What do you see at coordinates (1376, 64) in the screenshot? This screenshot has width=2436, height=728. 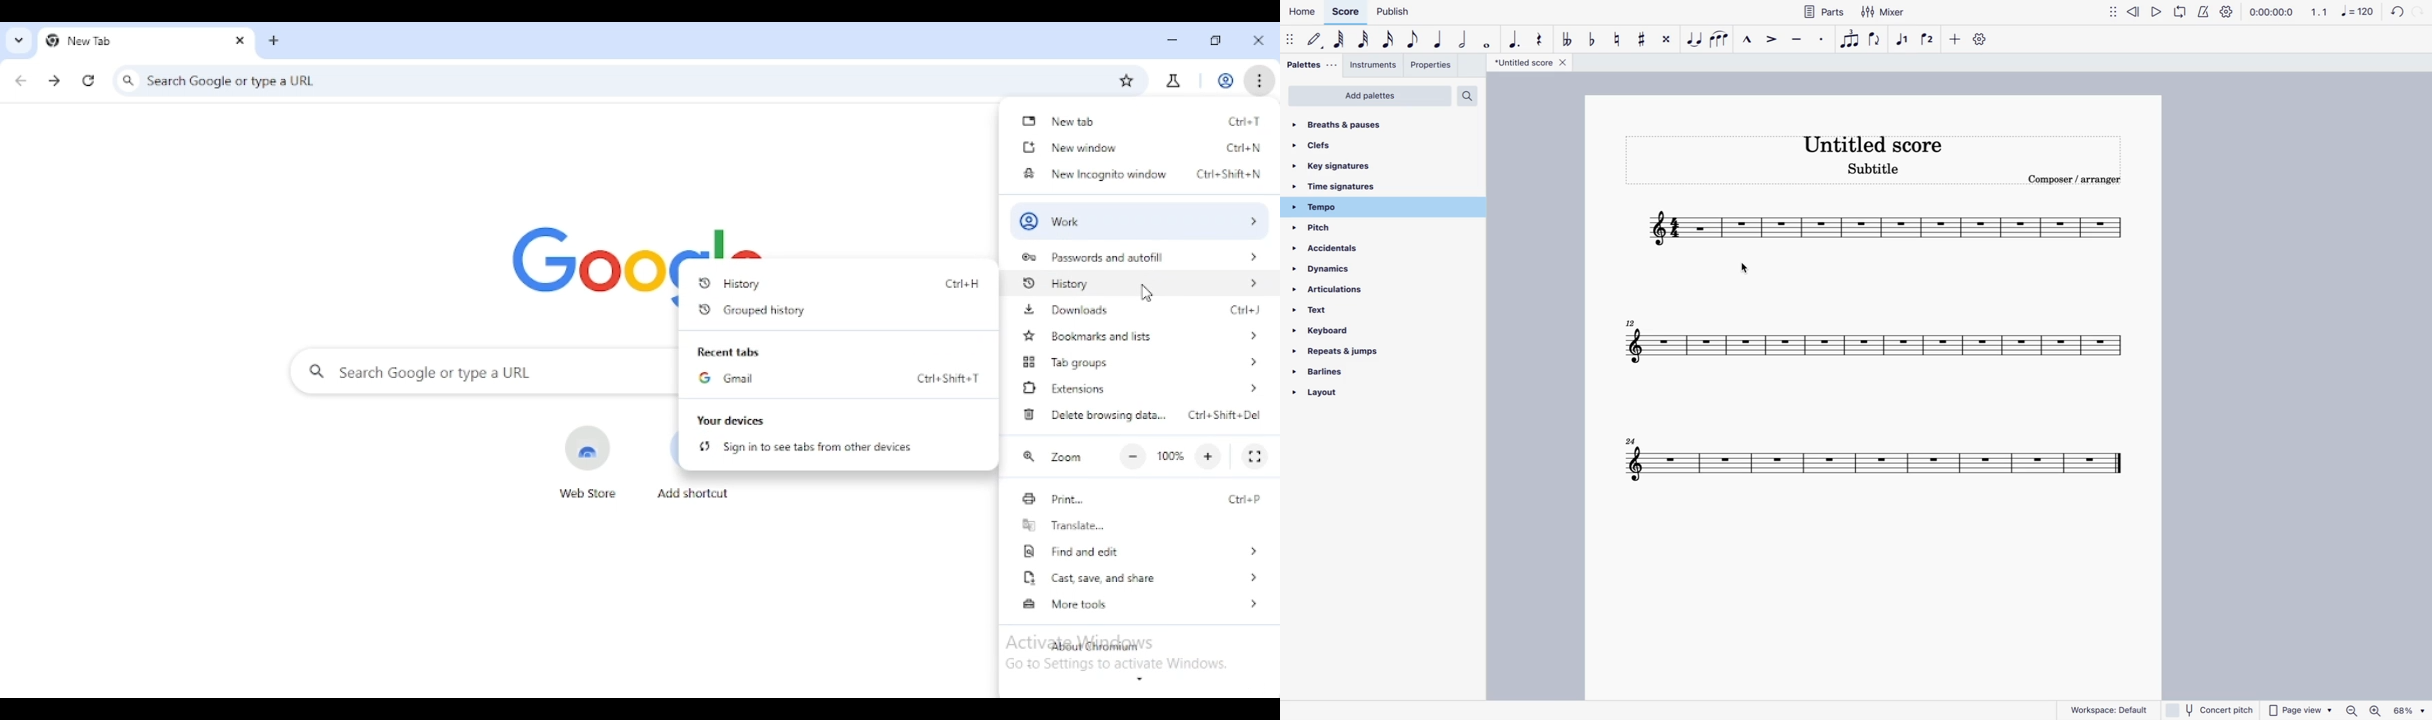 I see `instruments` at bounding box center [1376, 64].